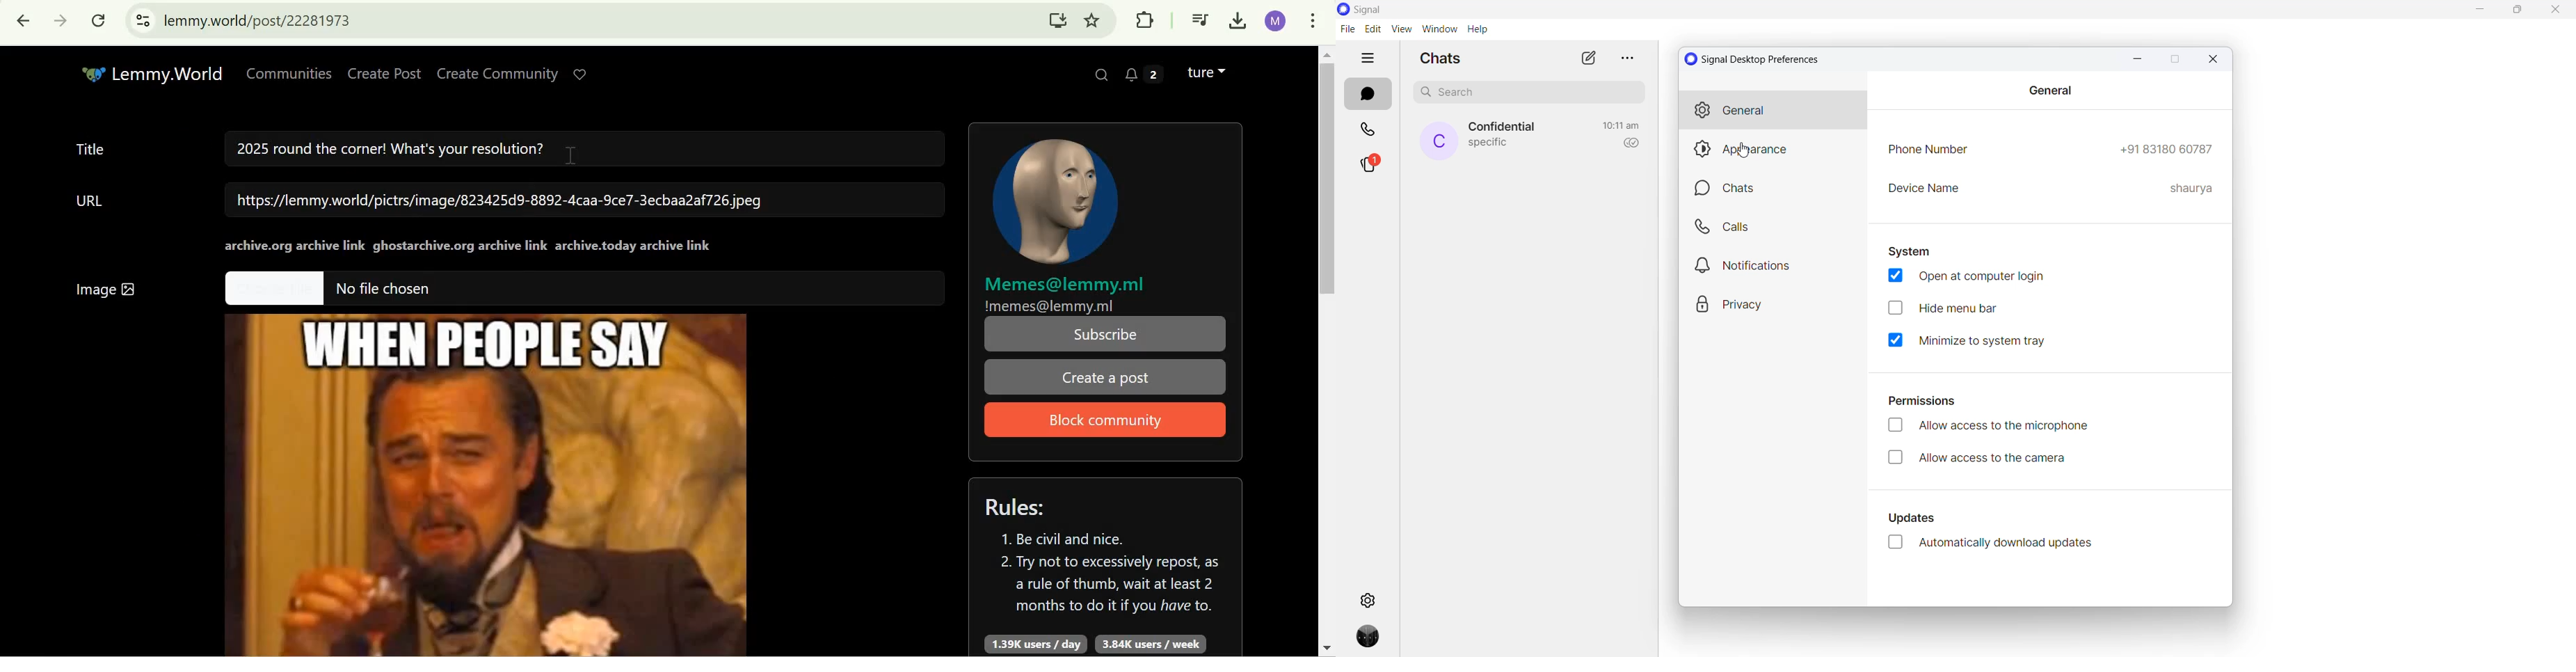  Describe the element at coordinates (386, 289) in the screenshot. I see `No file chosen` at that location.